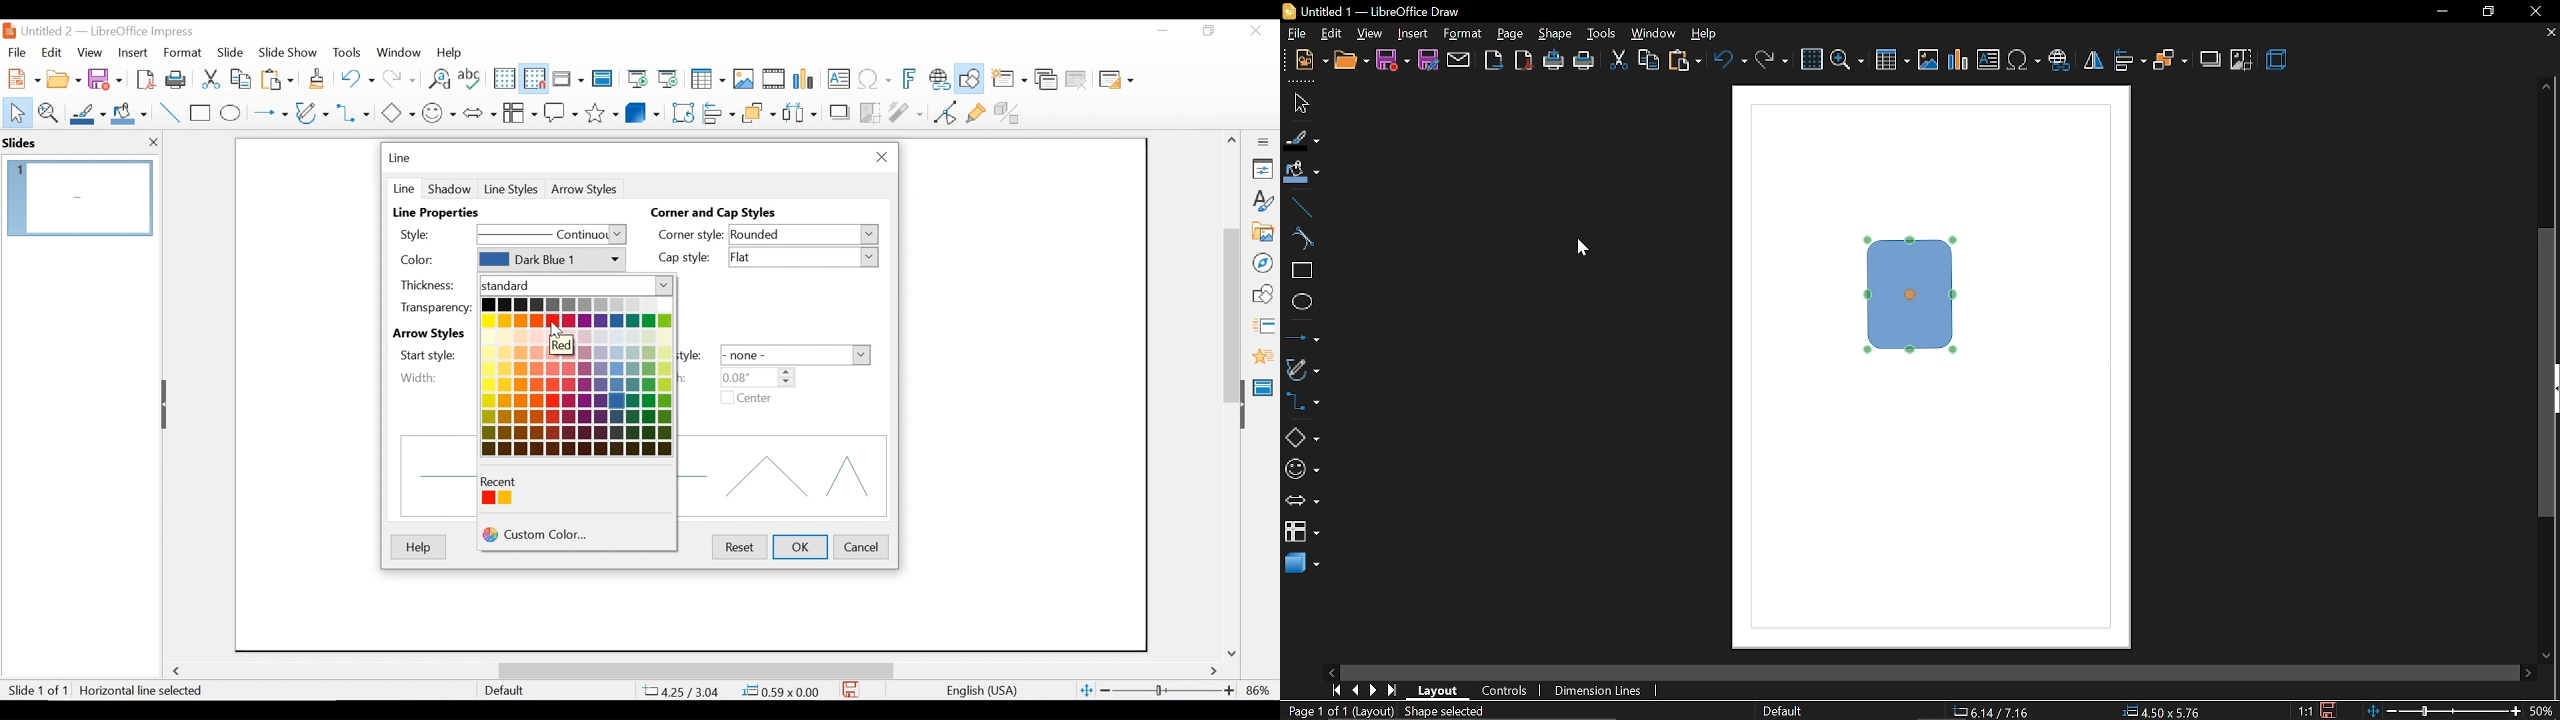  Describe the element at coordinates (551, 235) in the screenshot. I see `Continous` at that location.